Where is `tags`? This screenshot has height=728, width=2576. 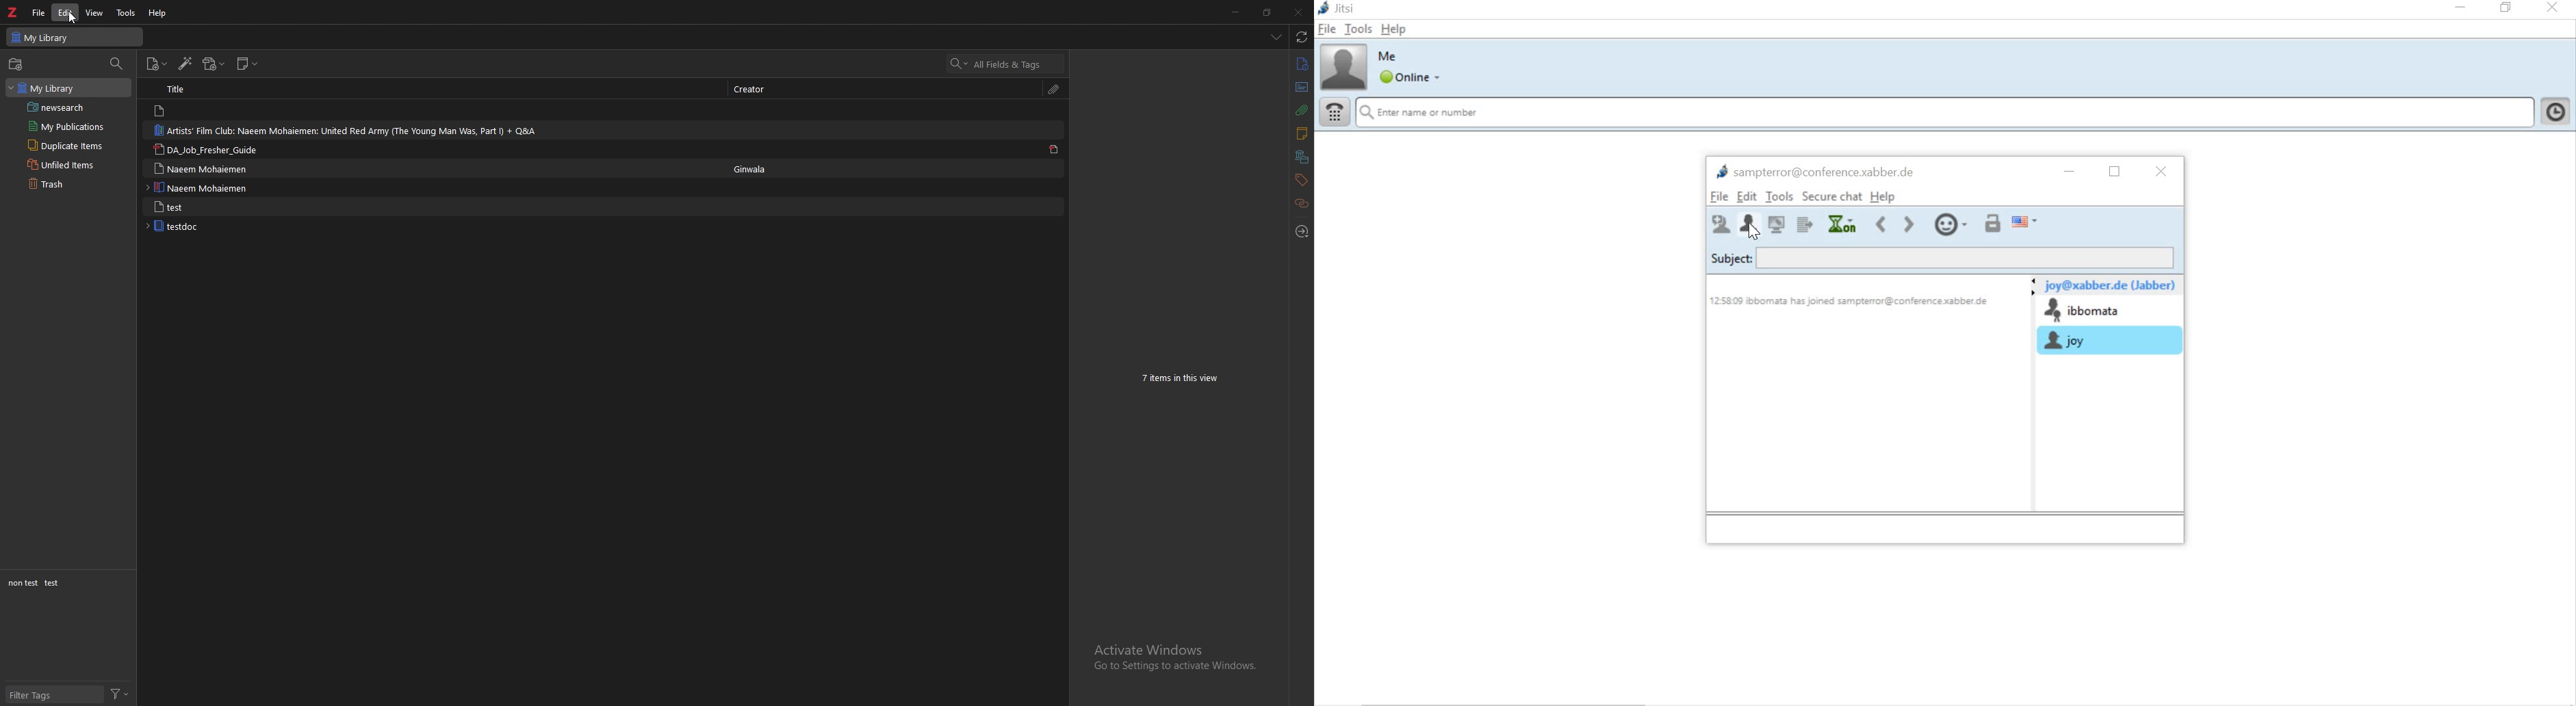
tags is located at coordinates (1300, 180).